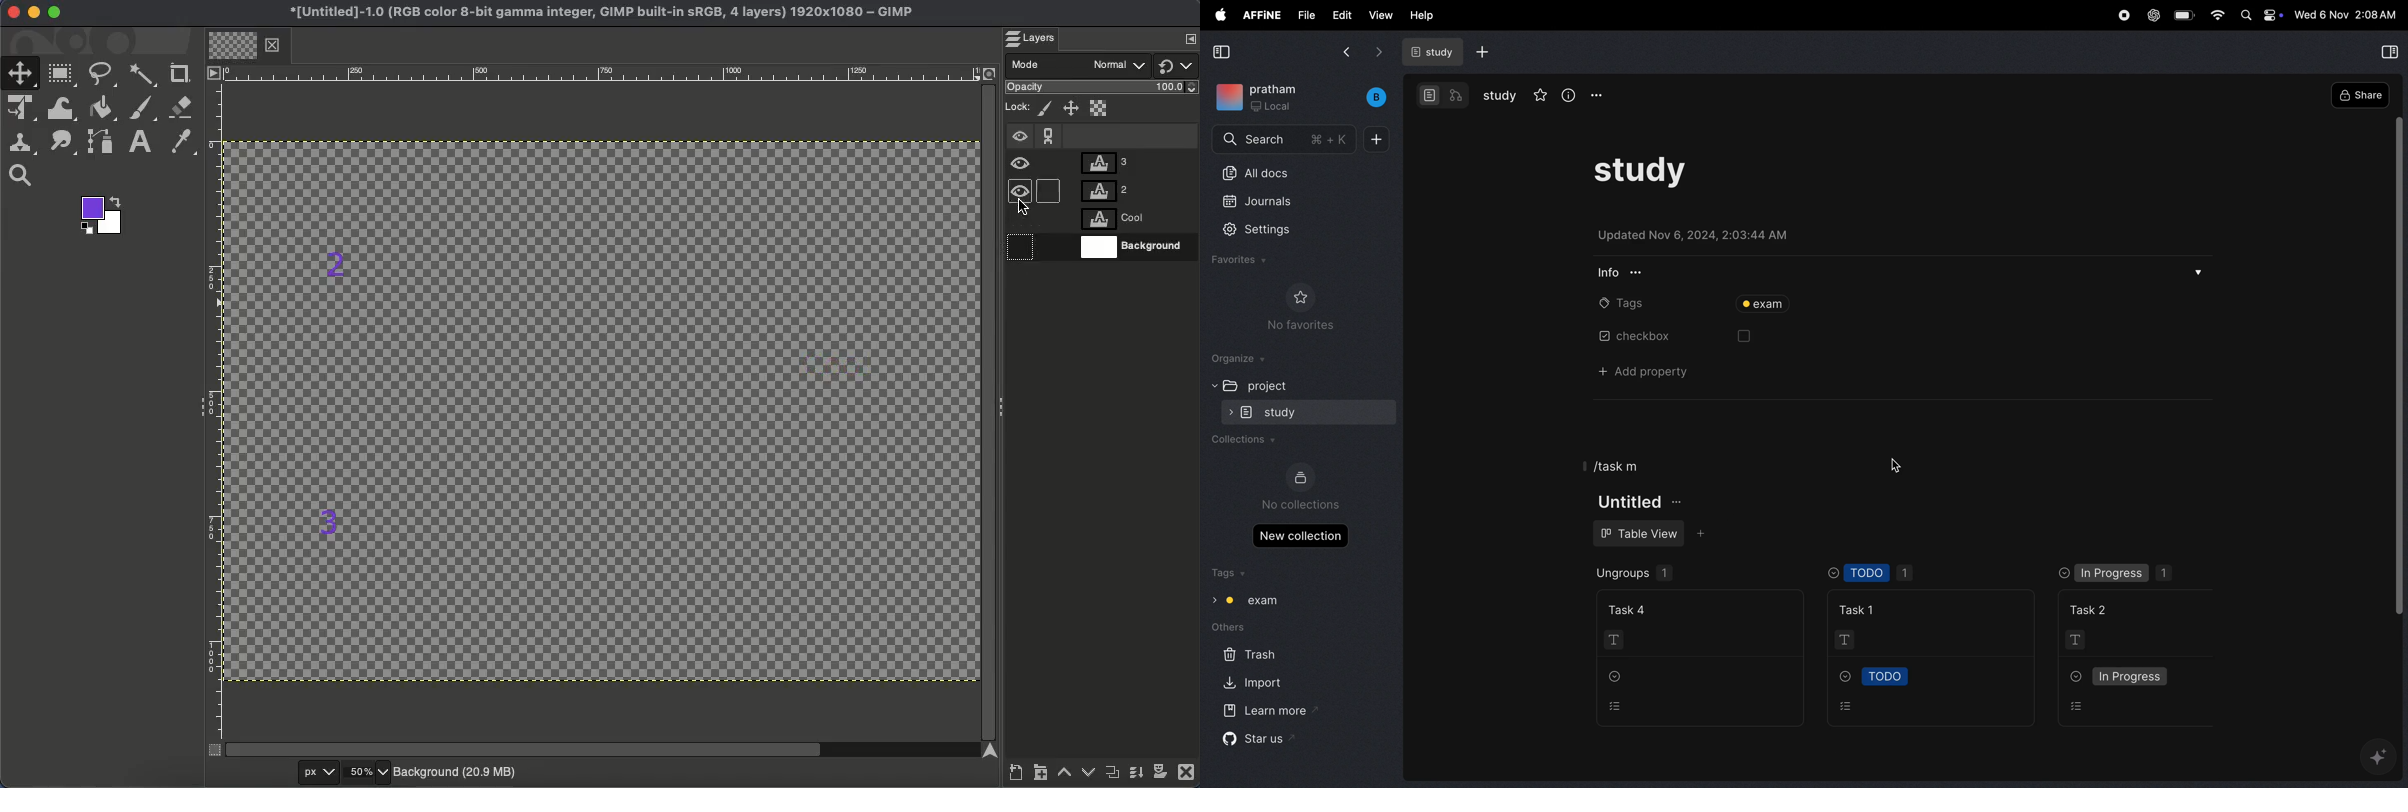 The width and height of the screenshot is (2408, 812). Describe the element at coordinates (1616, 272) in the screenshot. I see `info` at that location.